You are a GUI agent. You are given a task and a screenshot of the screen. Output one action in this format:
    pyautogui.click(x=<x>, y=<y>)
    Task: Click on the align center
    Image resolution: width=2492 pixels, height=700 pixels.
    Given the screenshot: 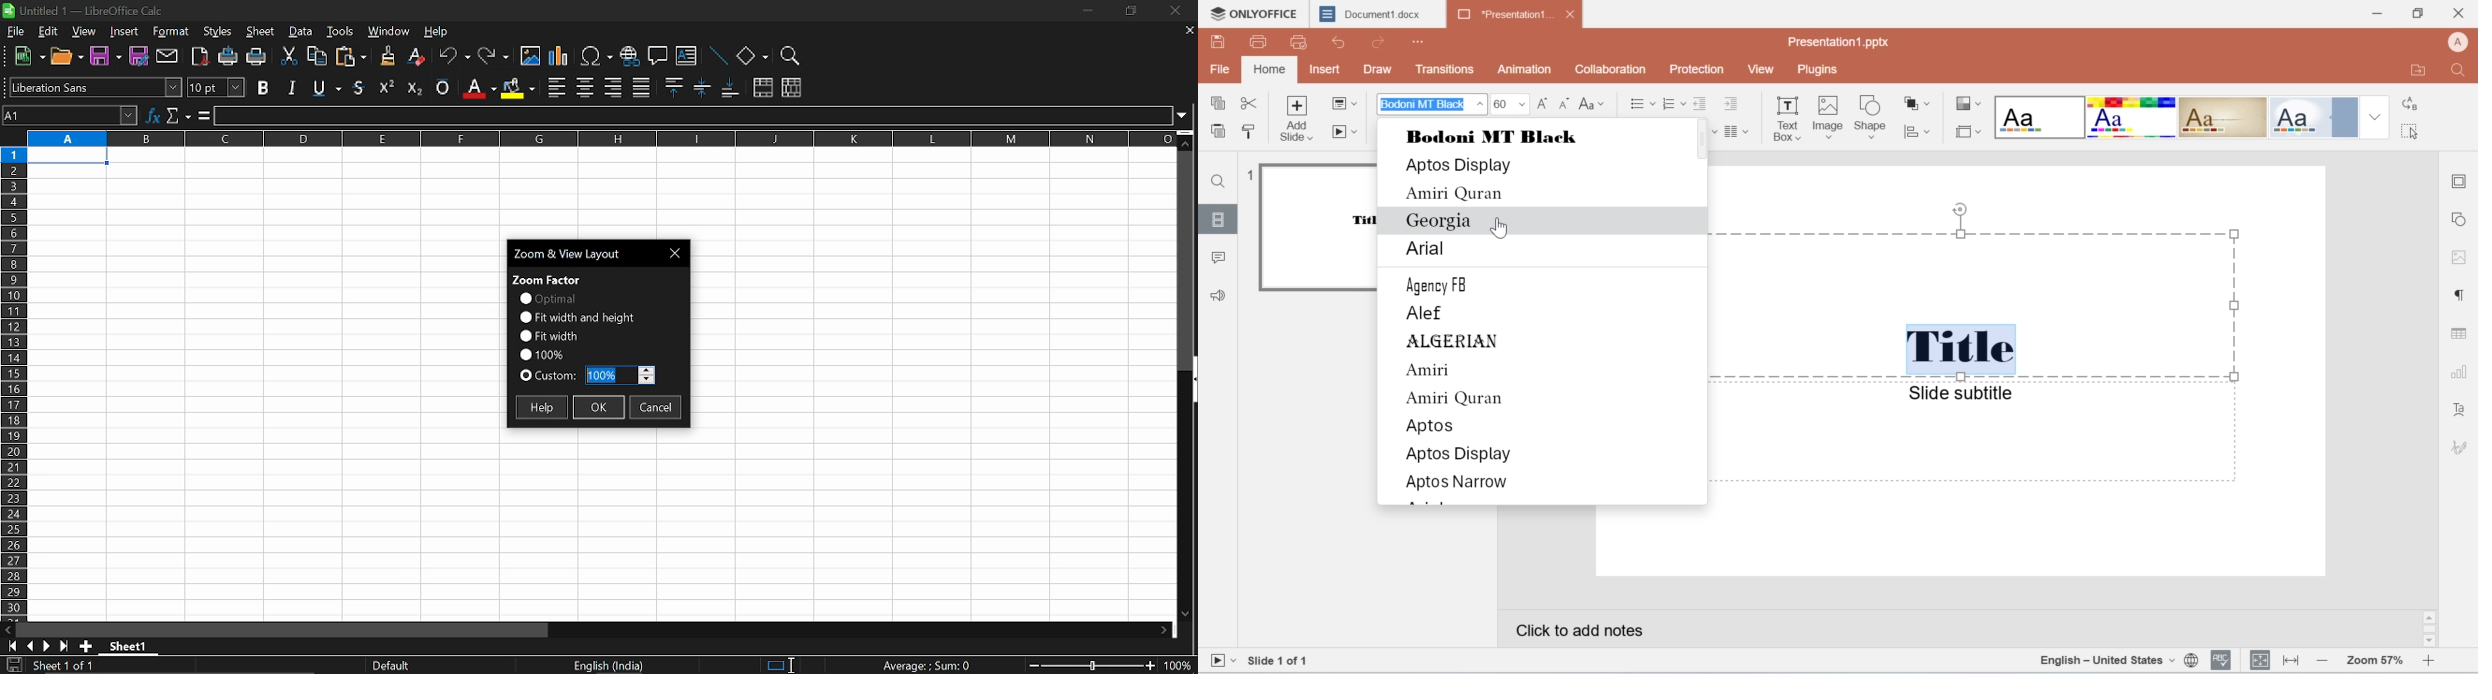 What is the action you would take?
    pyautogui.click(x=585, y=88)
    